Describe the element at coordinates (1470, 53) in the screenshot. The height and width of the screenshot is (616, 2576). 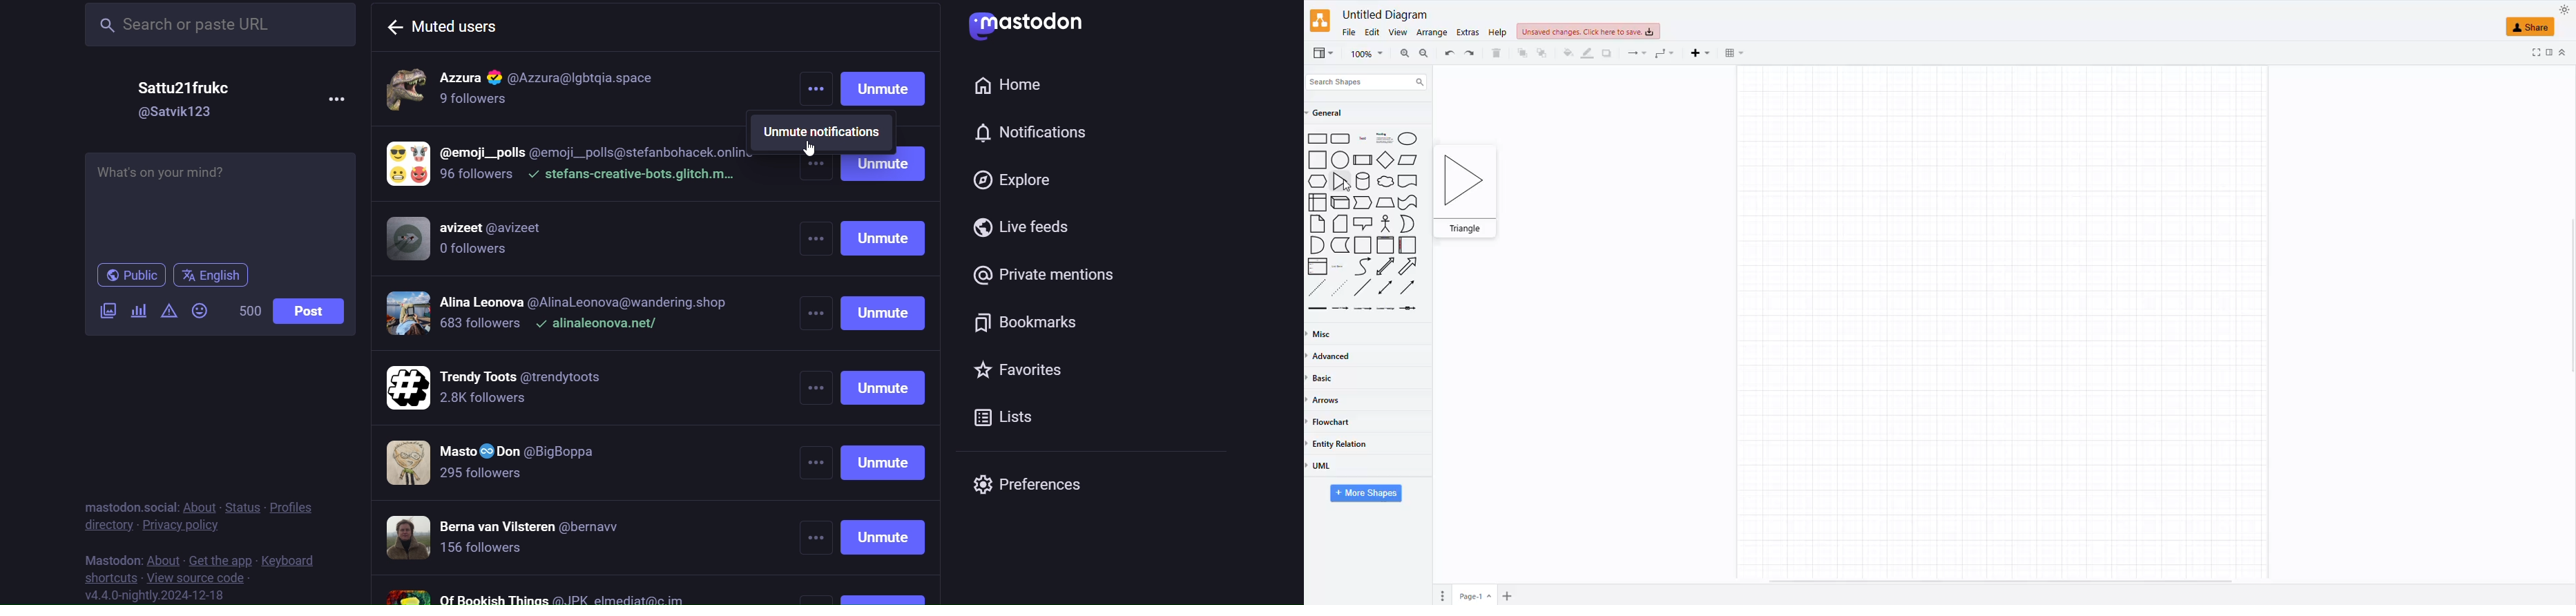
I see `undo` at that location.